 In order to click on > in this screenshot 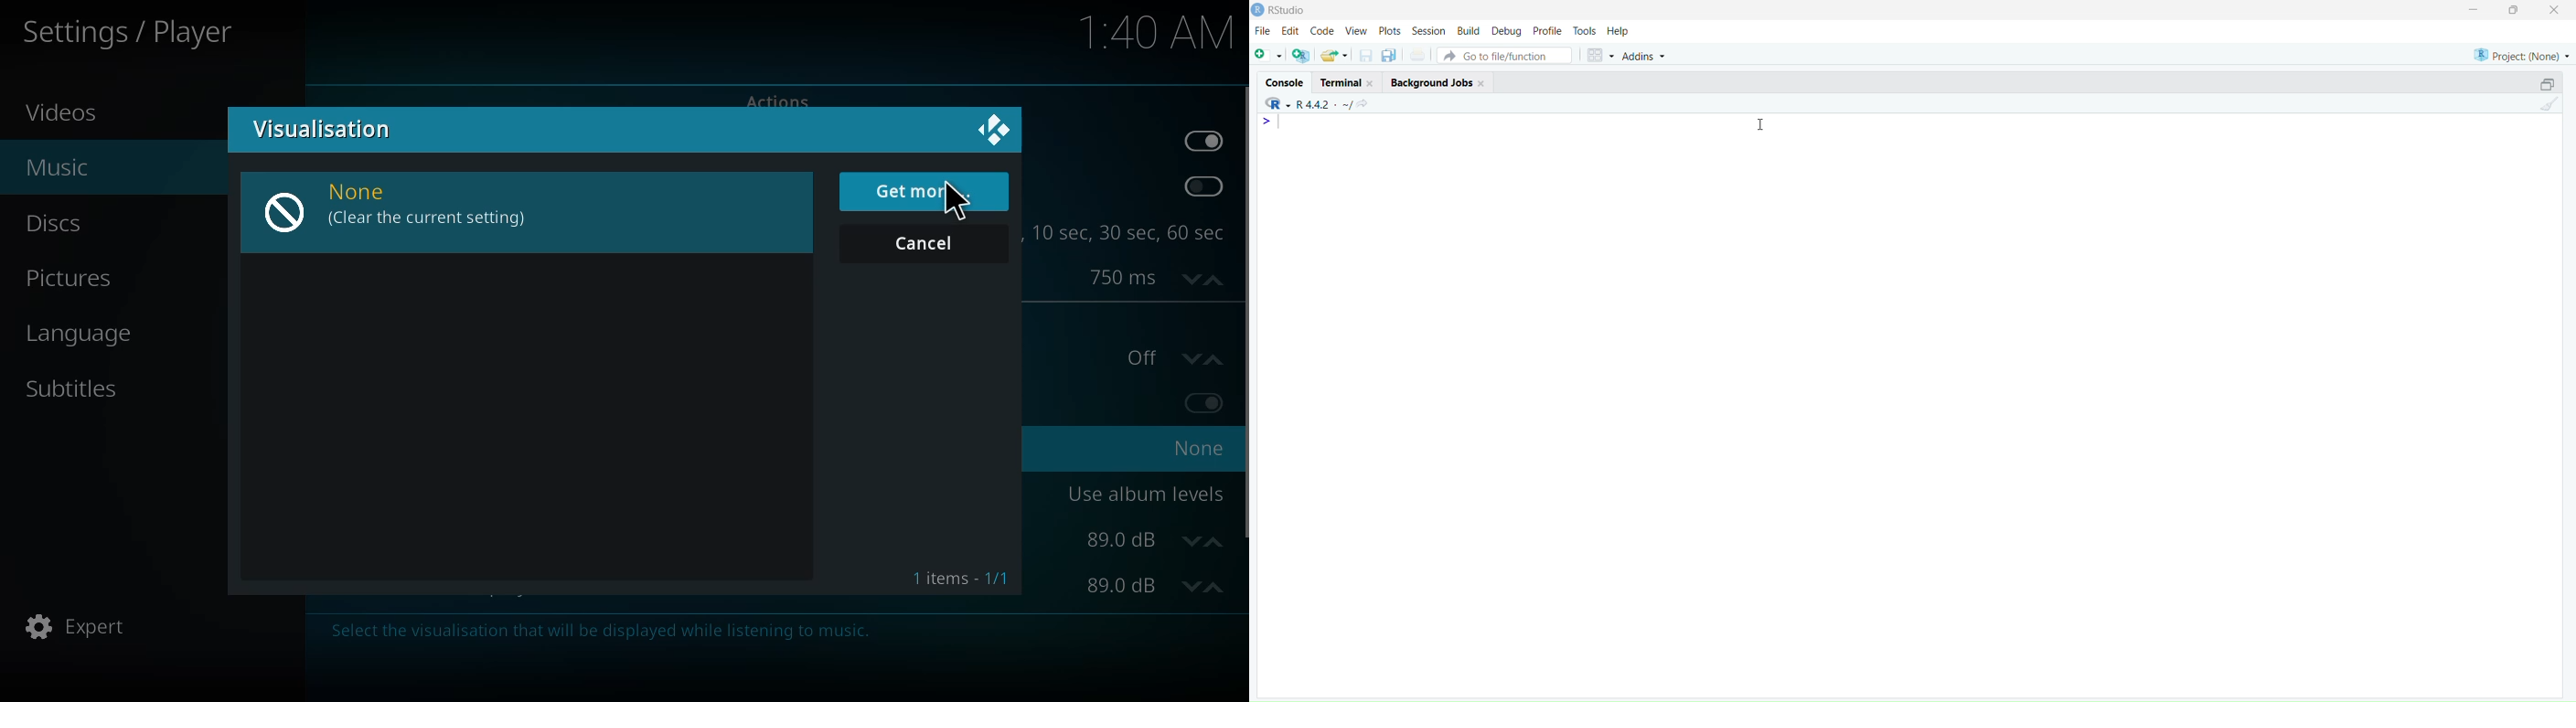, I will do `click(1268, 122)`.